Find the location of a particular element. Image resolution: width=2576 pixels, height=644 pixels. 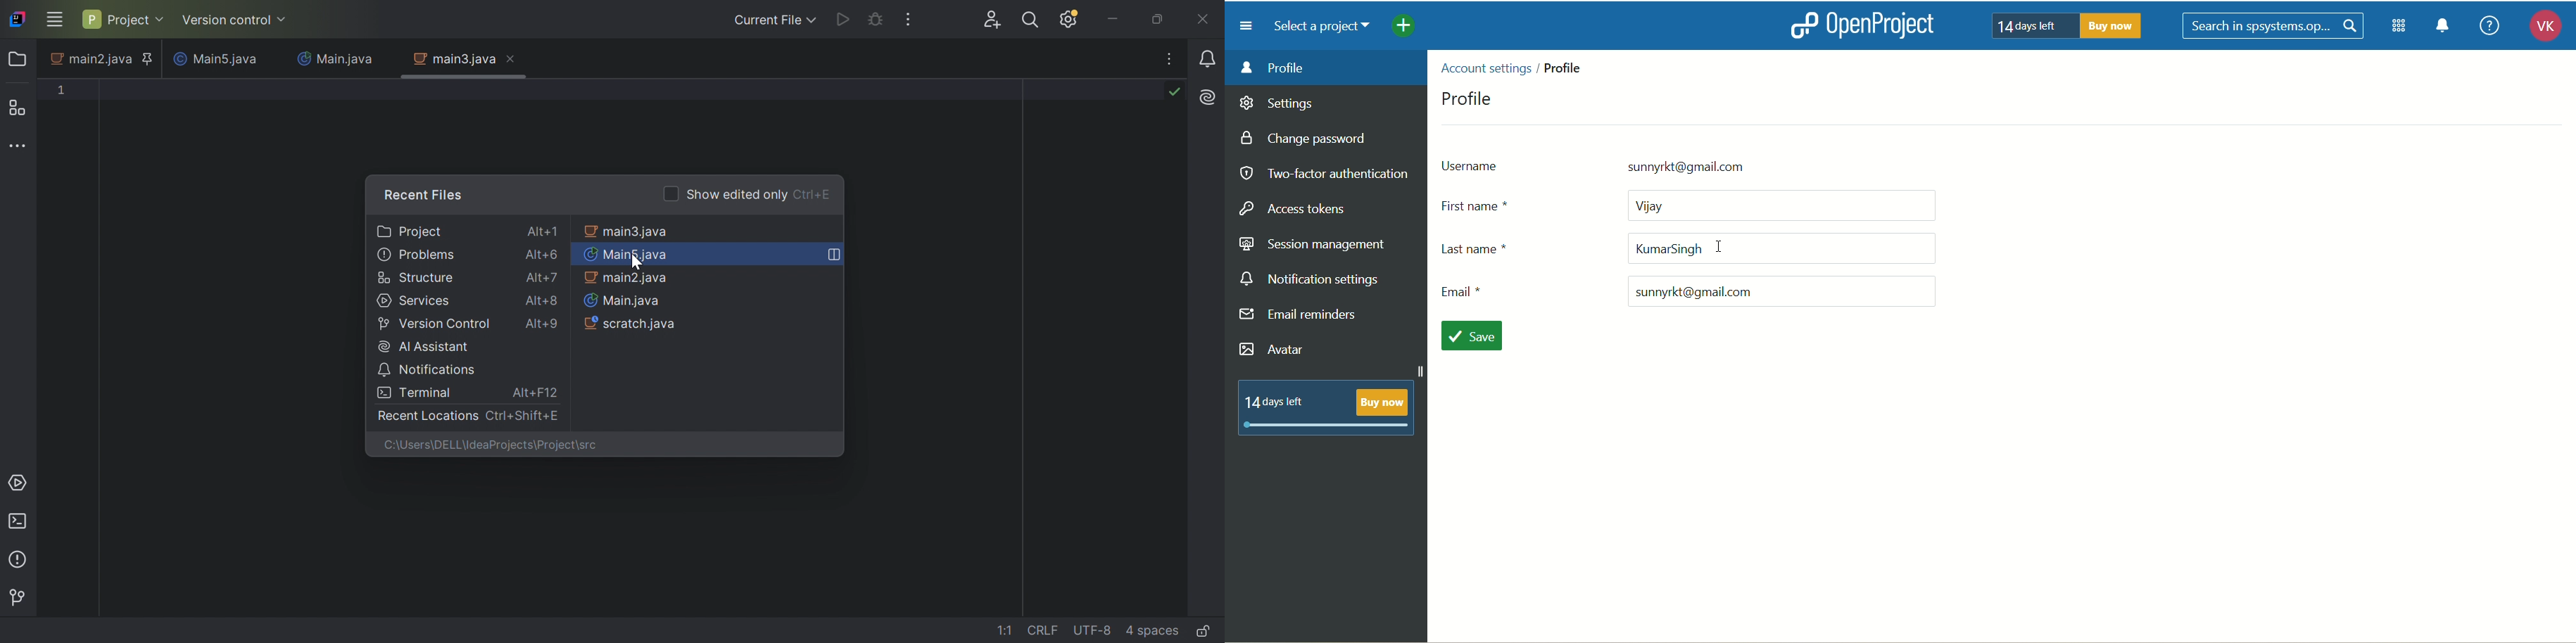

search is located at coordinates (2274, 26).